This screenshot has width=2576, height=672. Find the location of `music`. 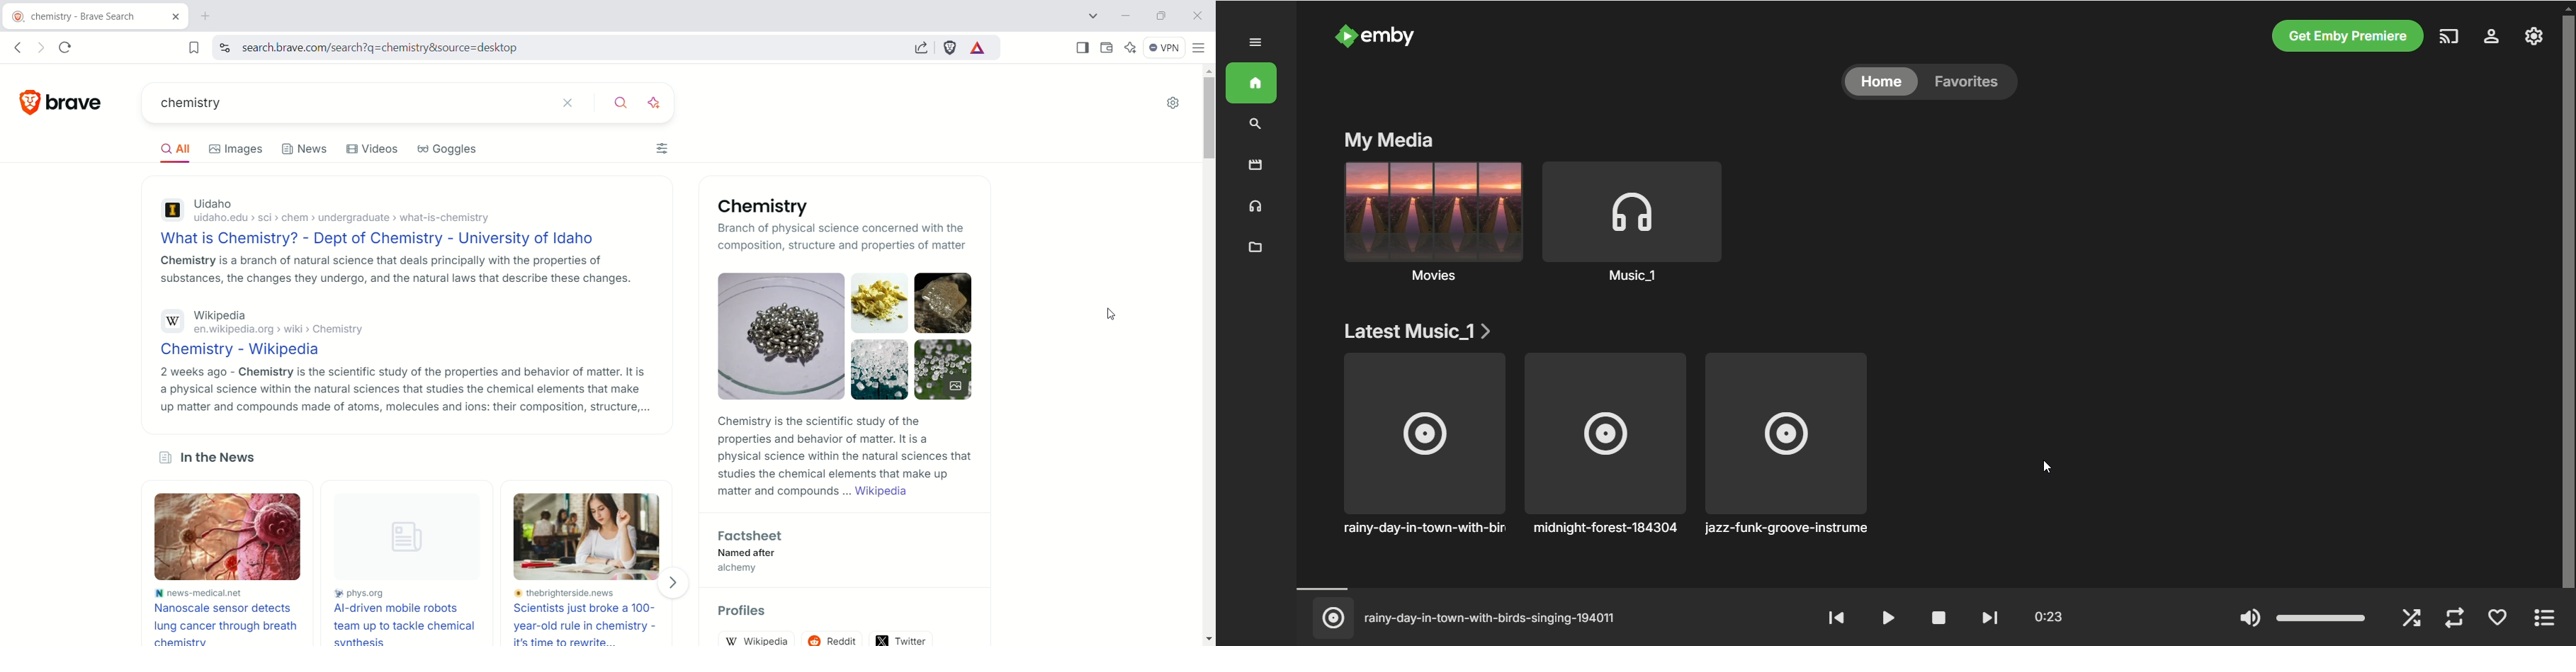

music is located at coordinates (1255, 205).